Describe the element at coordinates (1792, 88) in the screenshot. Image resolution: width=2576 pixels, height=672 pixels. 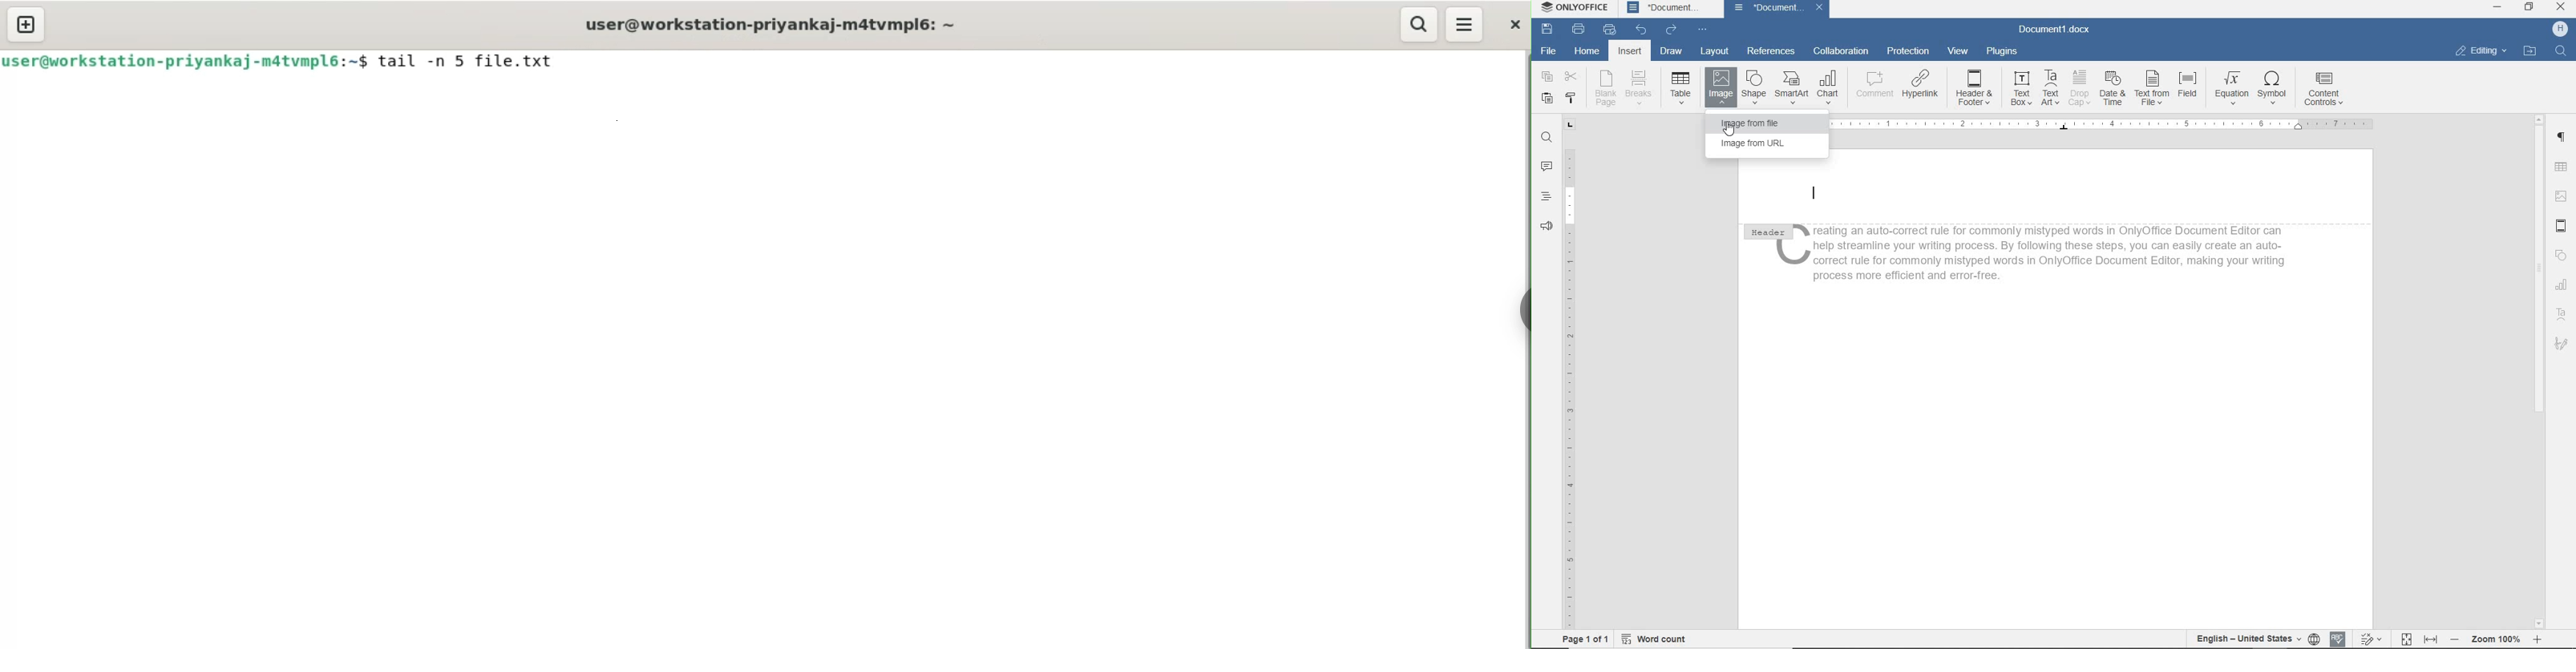
I see `SMART ART` at that location.